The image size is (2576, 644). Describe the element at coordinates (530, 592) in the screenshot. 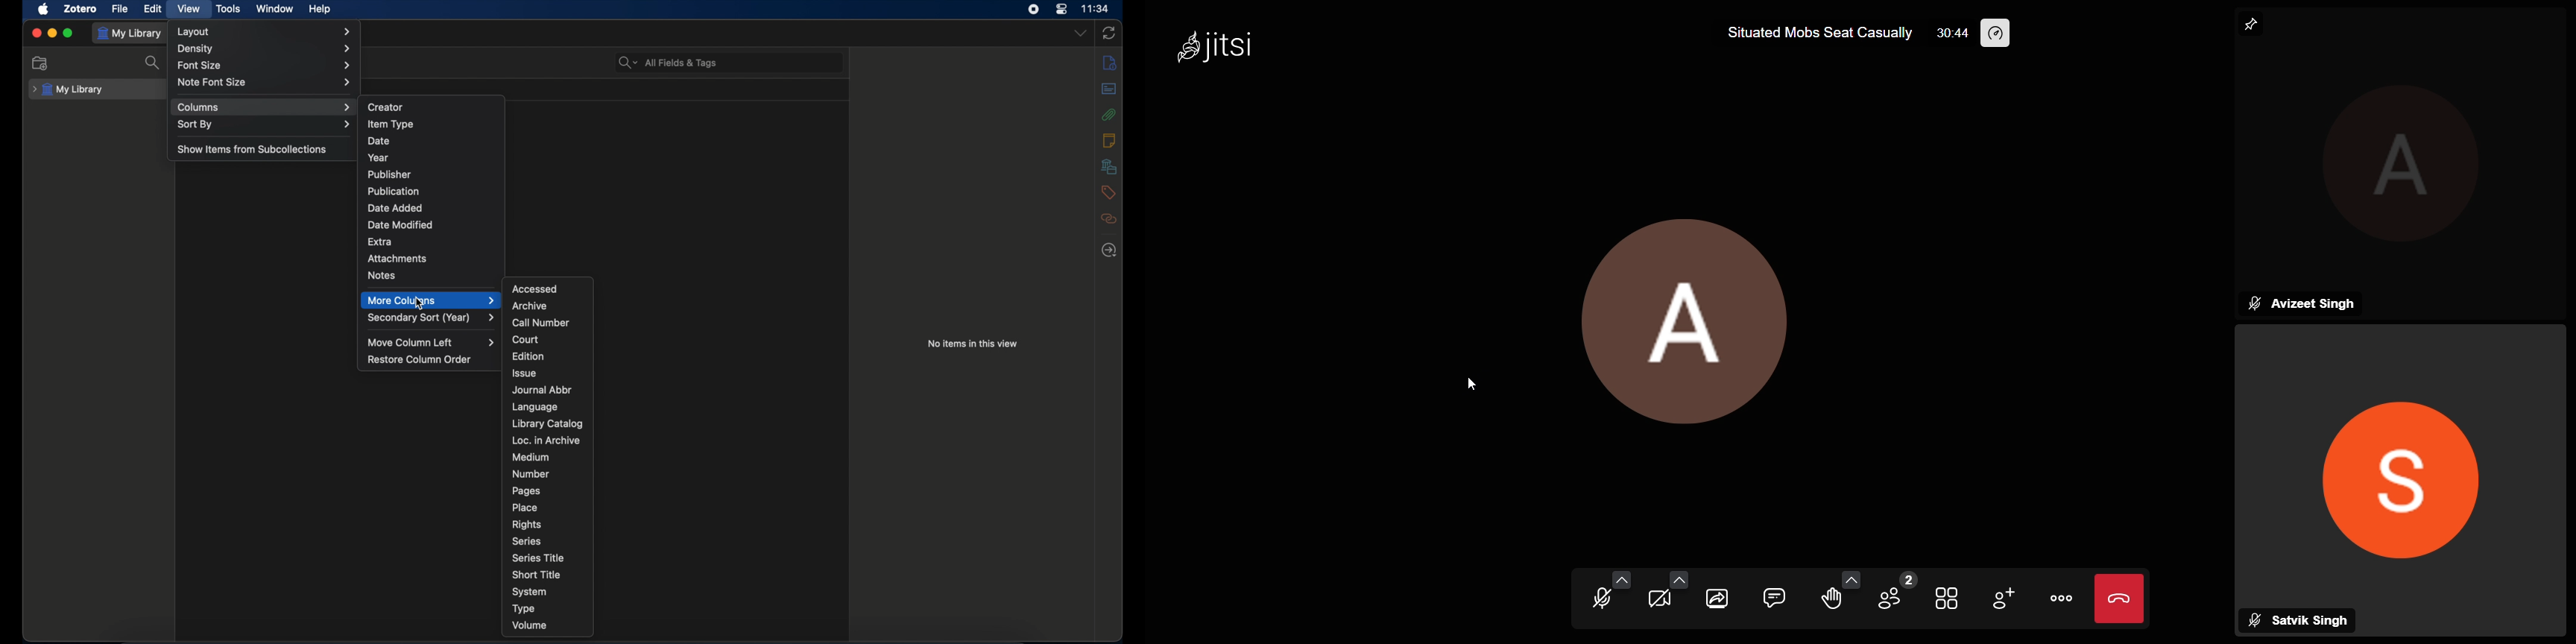

I see `system` at that location.